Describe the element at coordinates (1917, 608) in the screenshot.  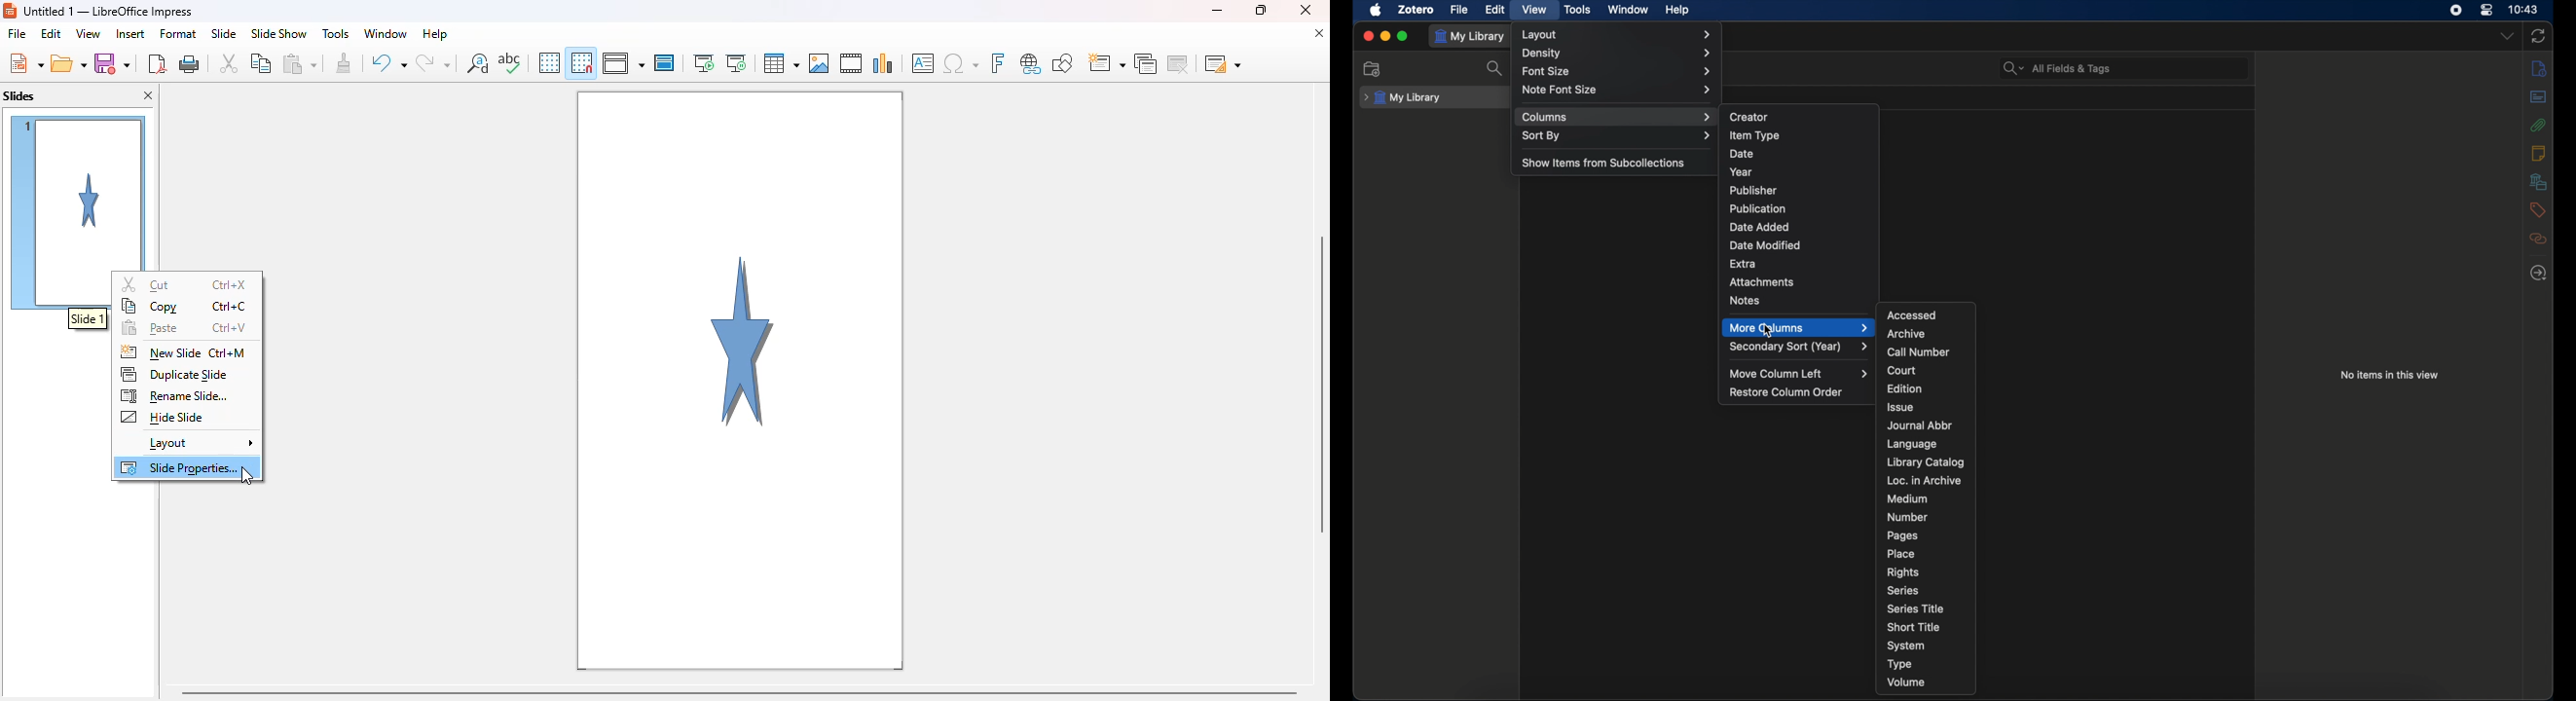
I see `series title` at that location.